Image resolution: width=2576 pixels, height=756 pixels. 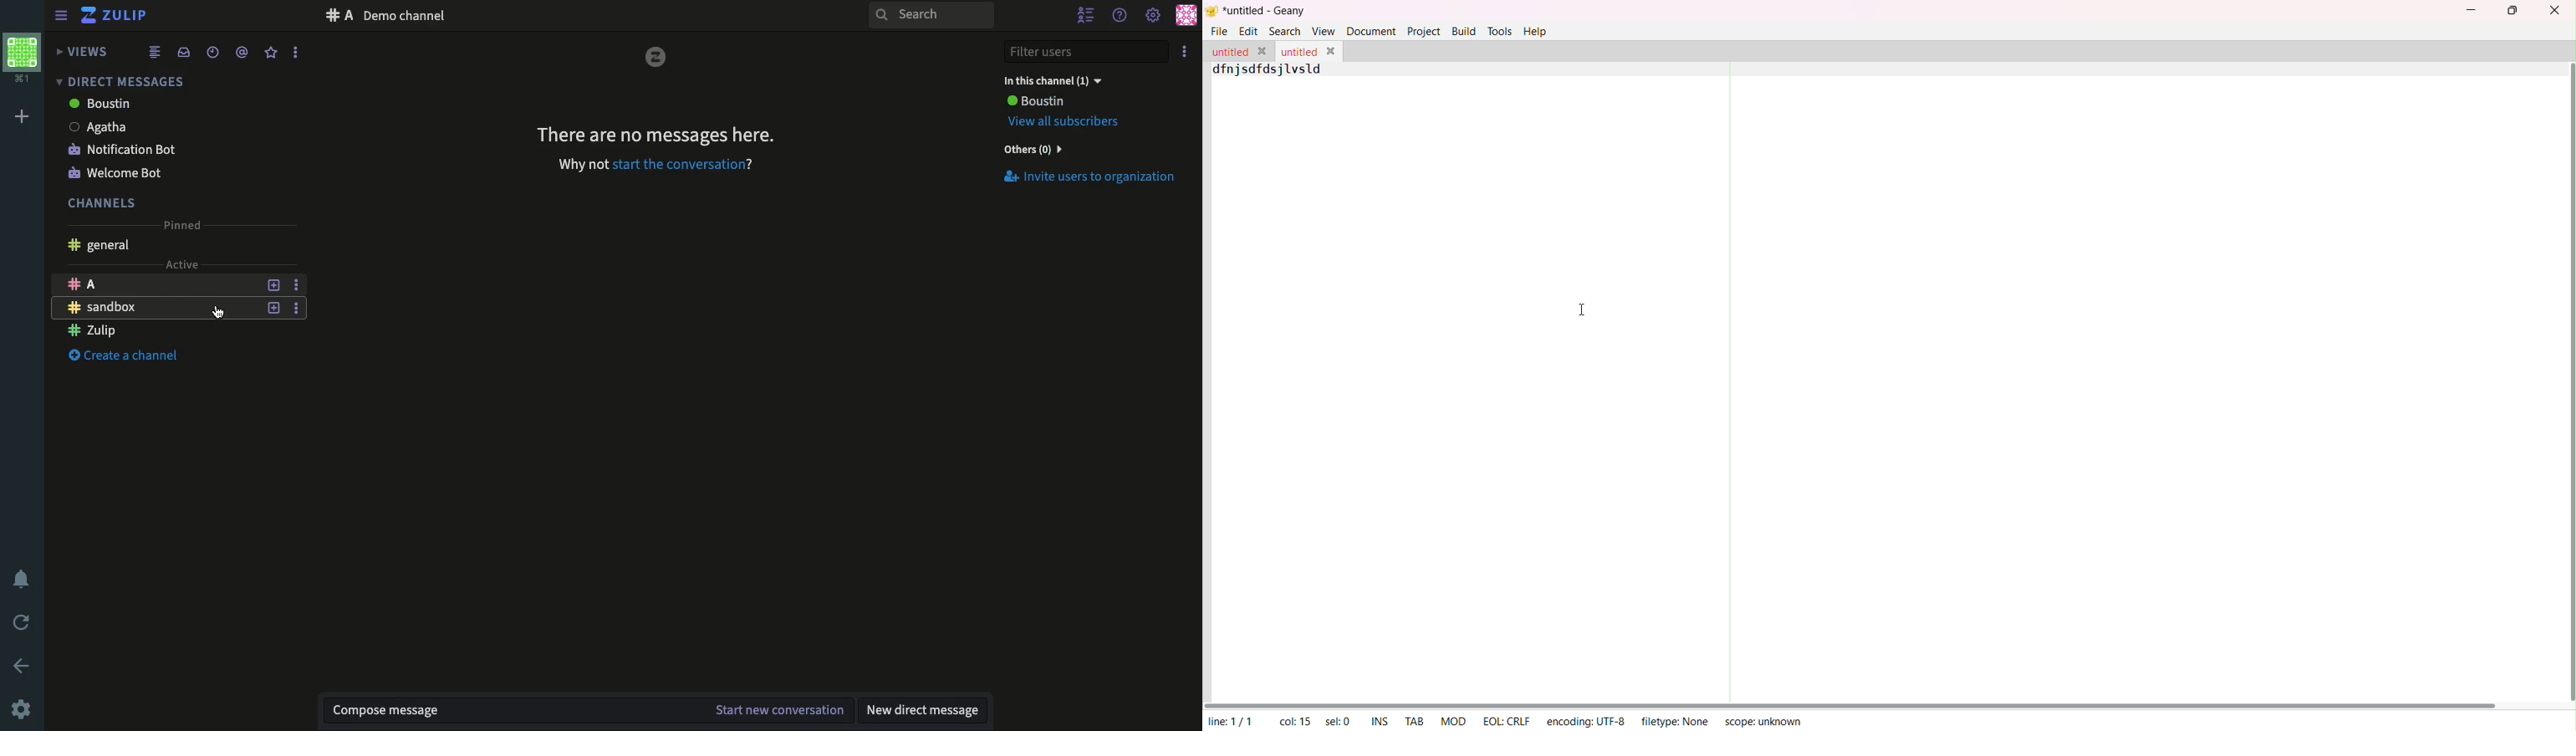 What do you see at coordinates (411, 16) in the screenshot?
I see `Channel description` at bounding box center [411, 16].